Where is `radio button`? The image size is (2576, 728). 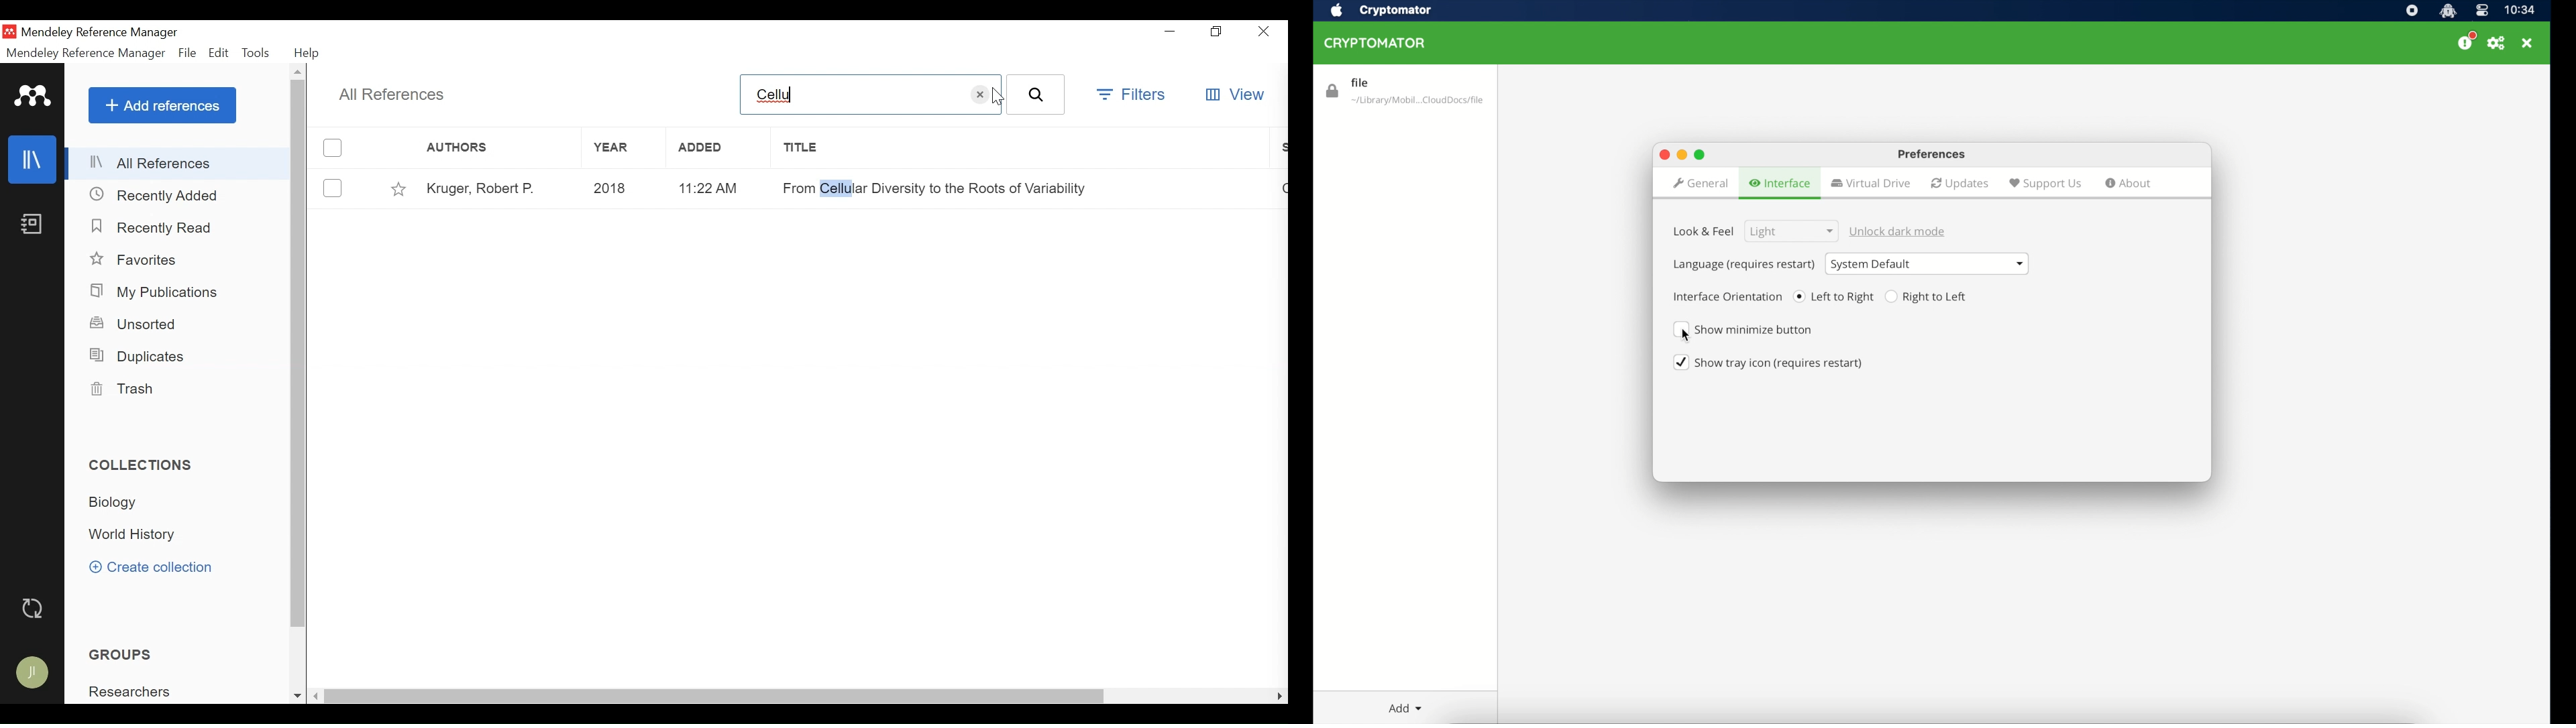
radio button is located at coordinates (1834, 296).